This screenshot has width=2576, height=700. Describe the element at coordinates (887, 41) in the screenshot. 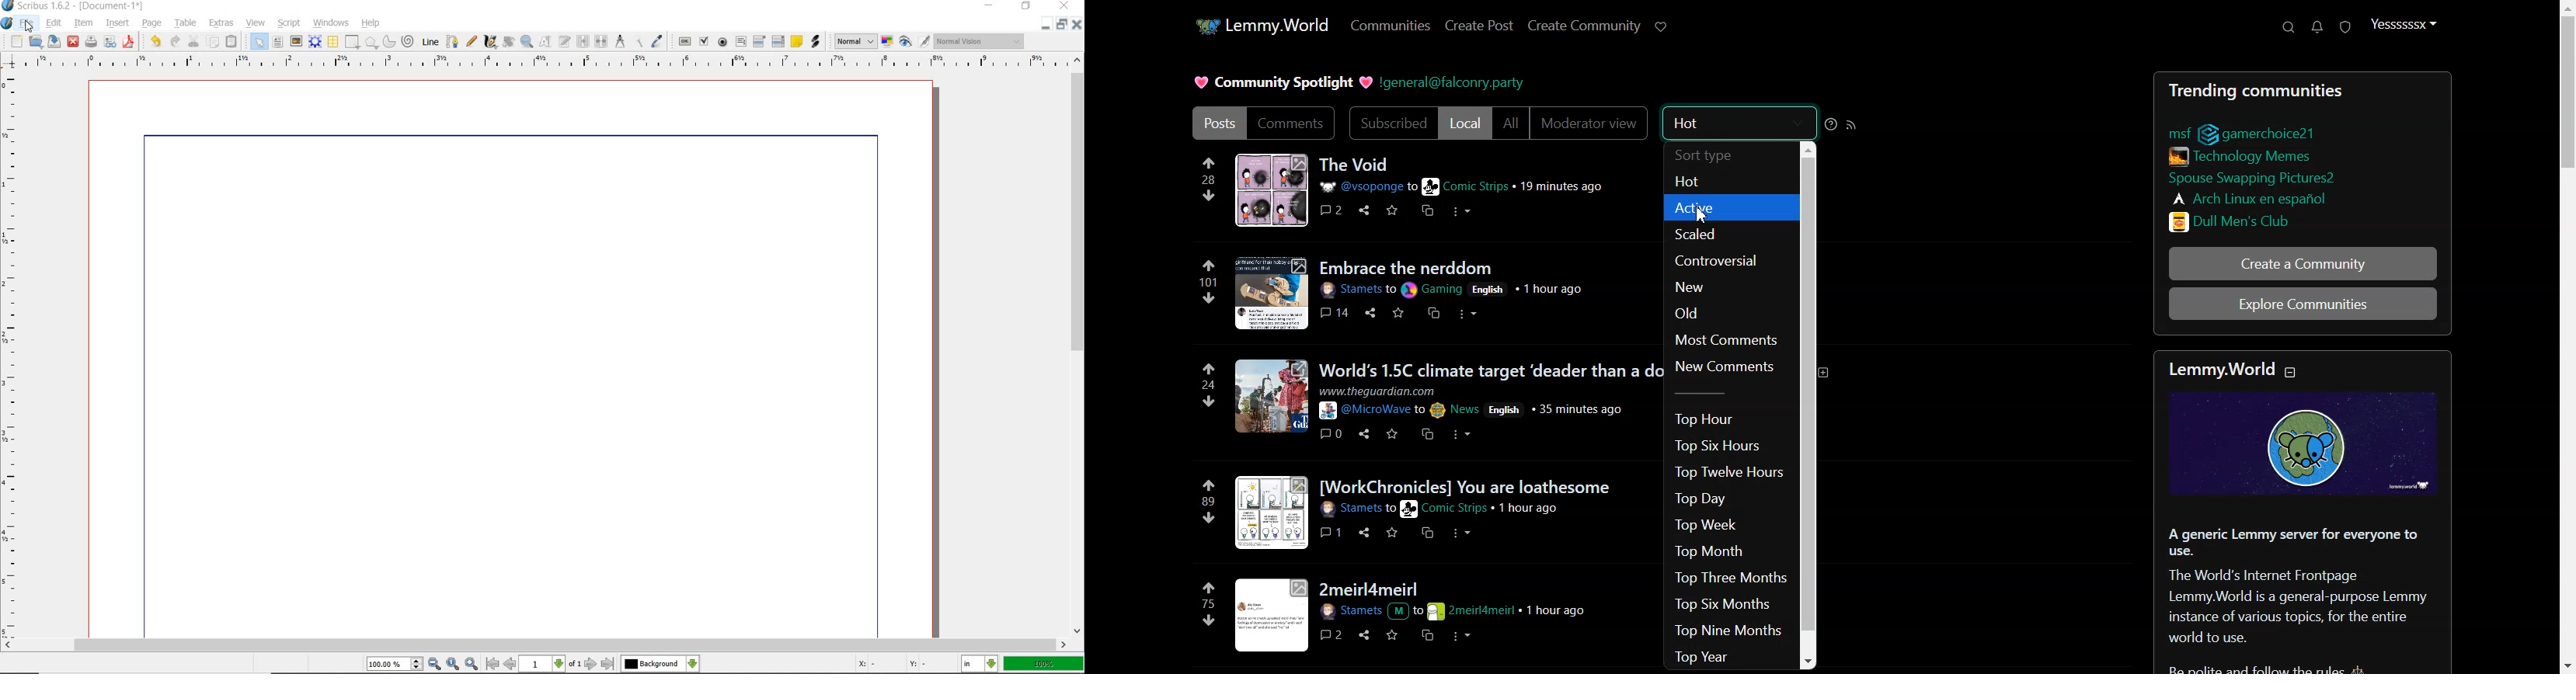

I see `toggle color management` at that location.